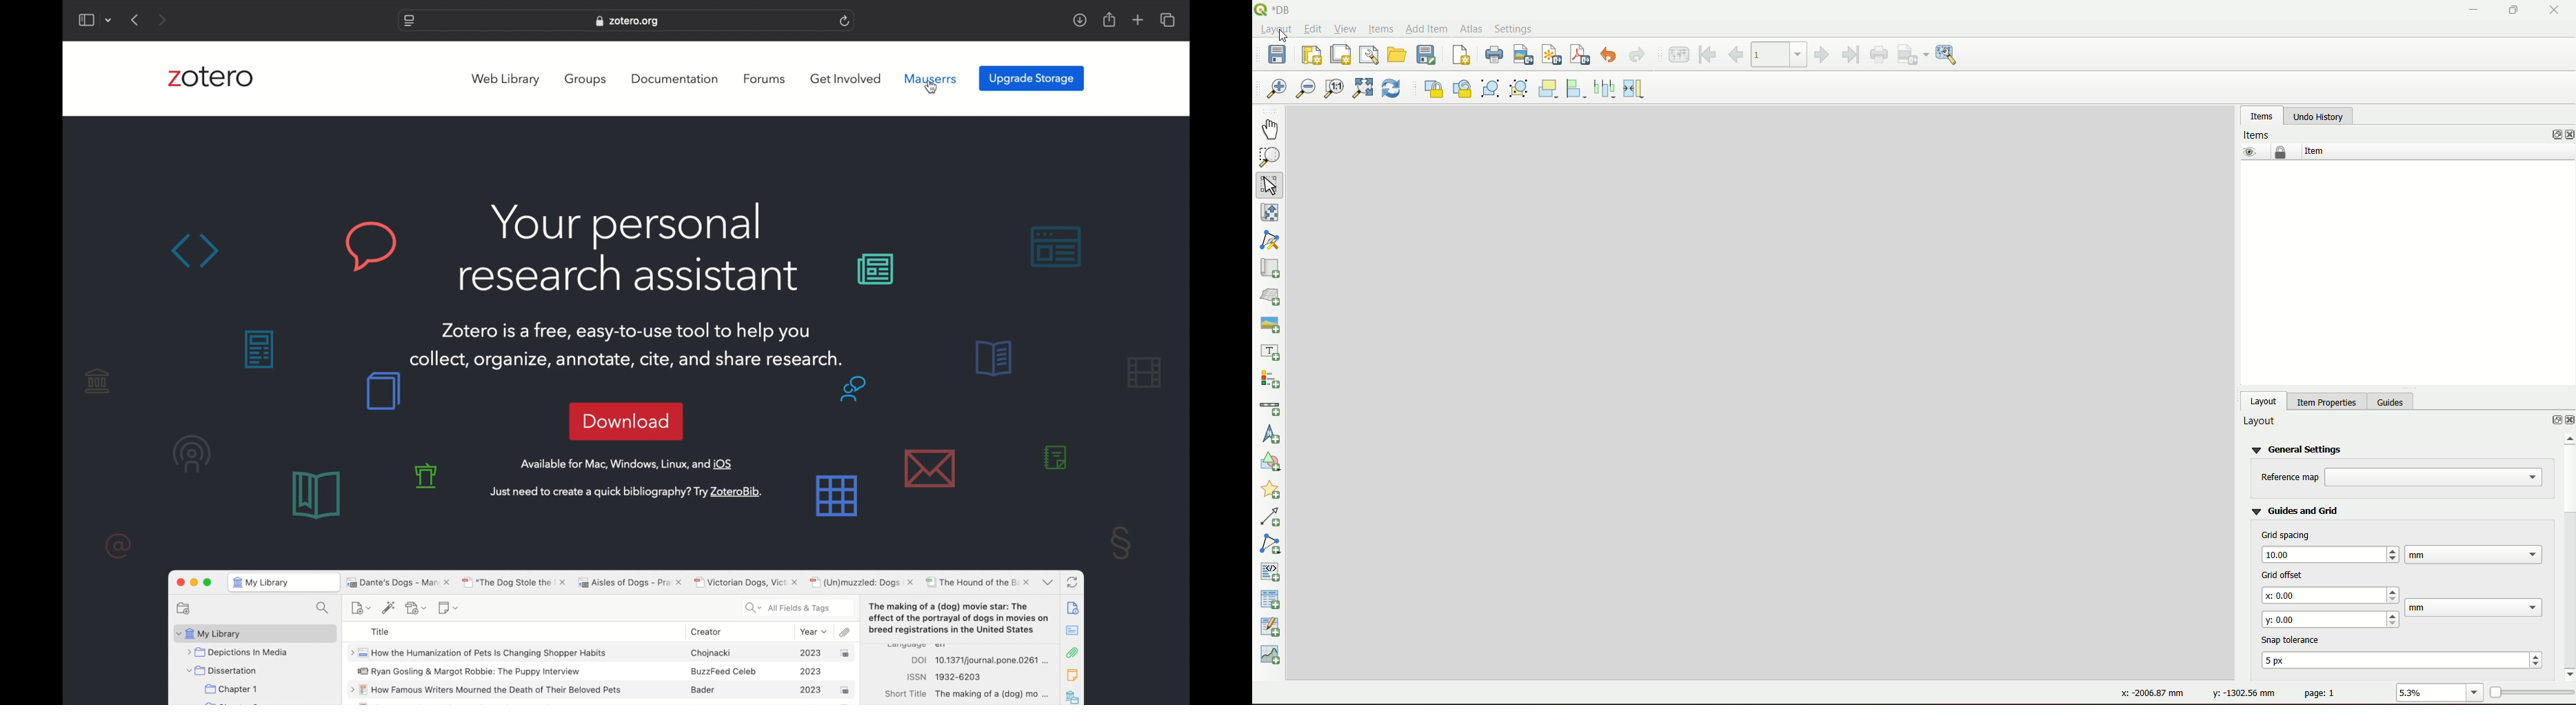  I want to click on background graphics, so click(865, 448).